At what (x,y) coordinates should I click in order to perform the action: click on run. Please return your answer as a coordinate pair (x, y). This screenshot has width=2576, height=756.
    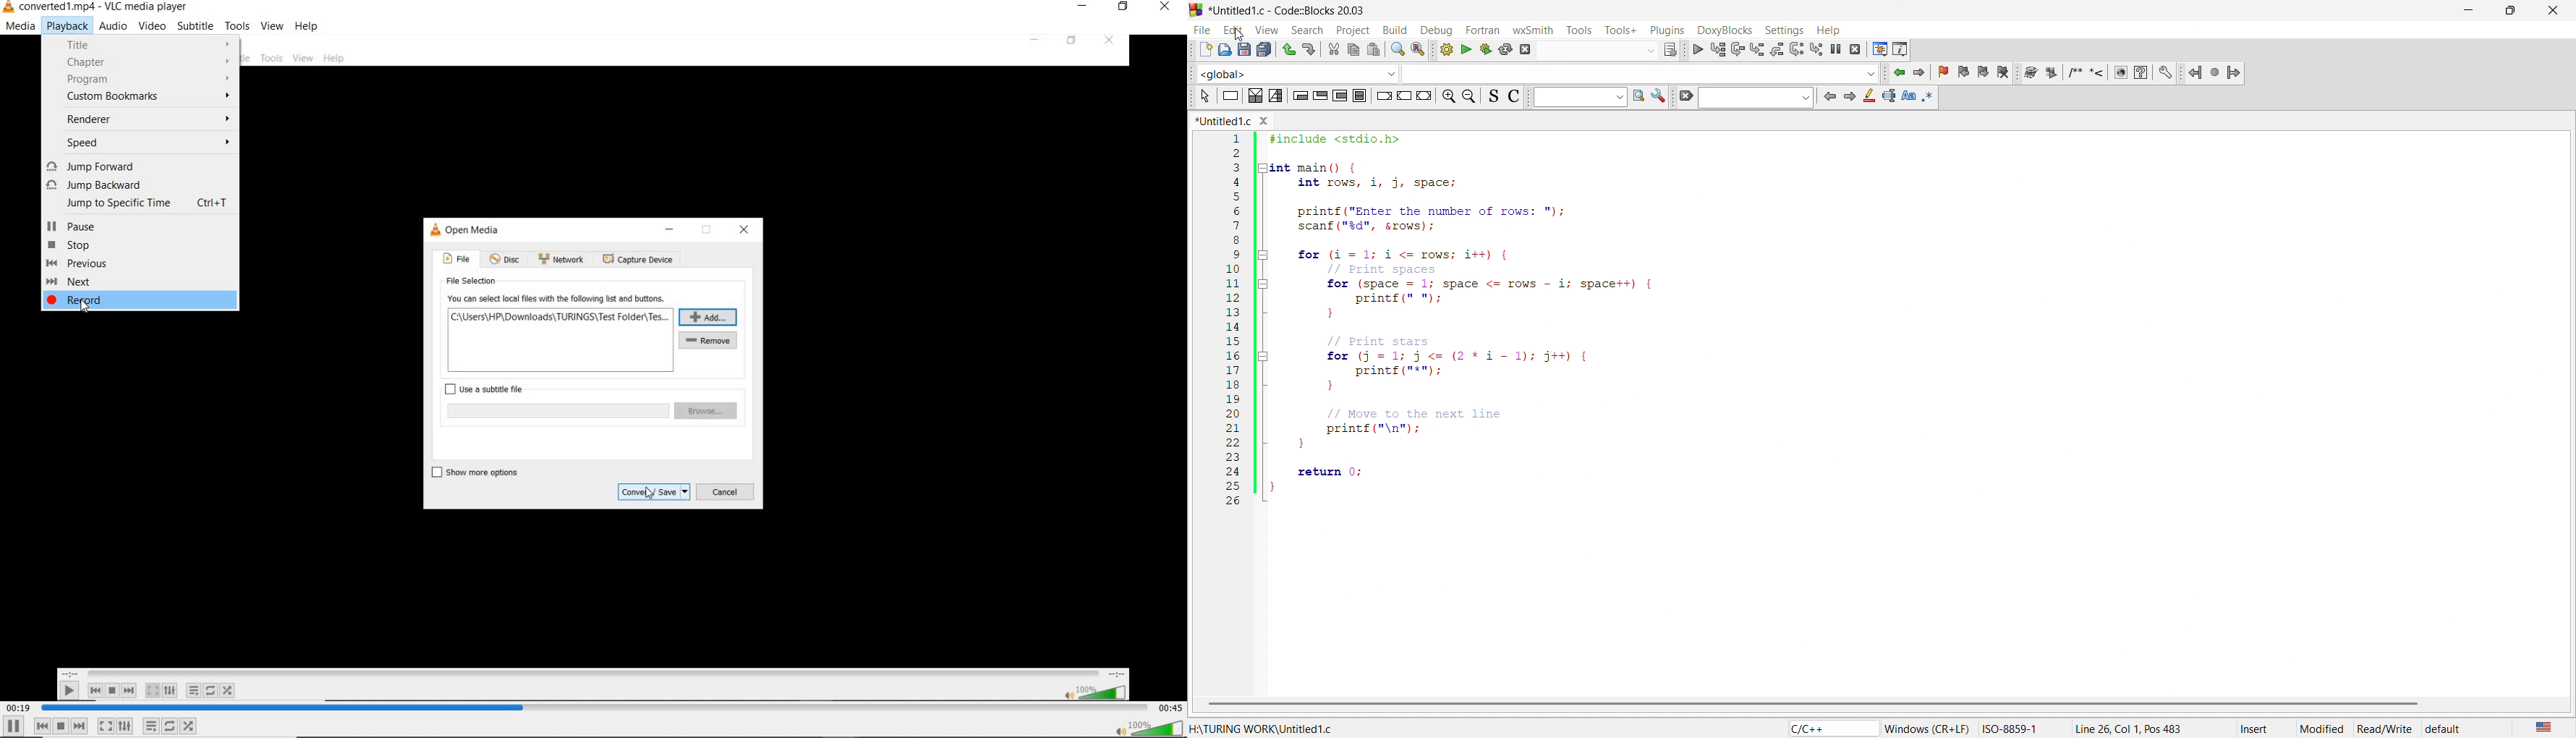
    Looking at the image, I should click on (1463, 49).